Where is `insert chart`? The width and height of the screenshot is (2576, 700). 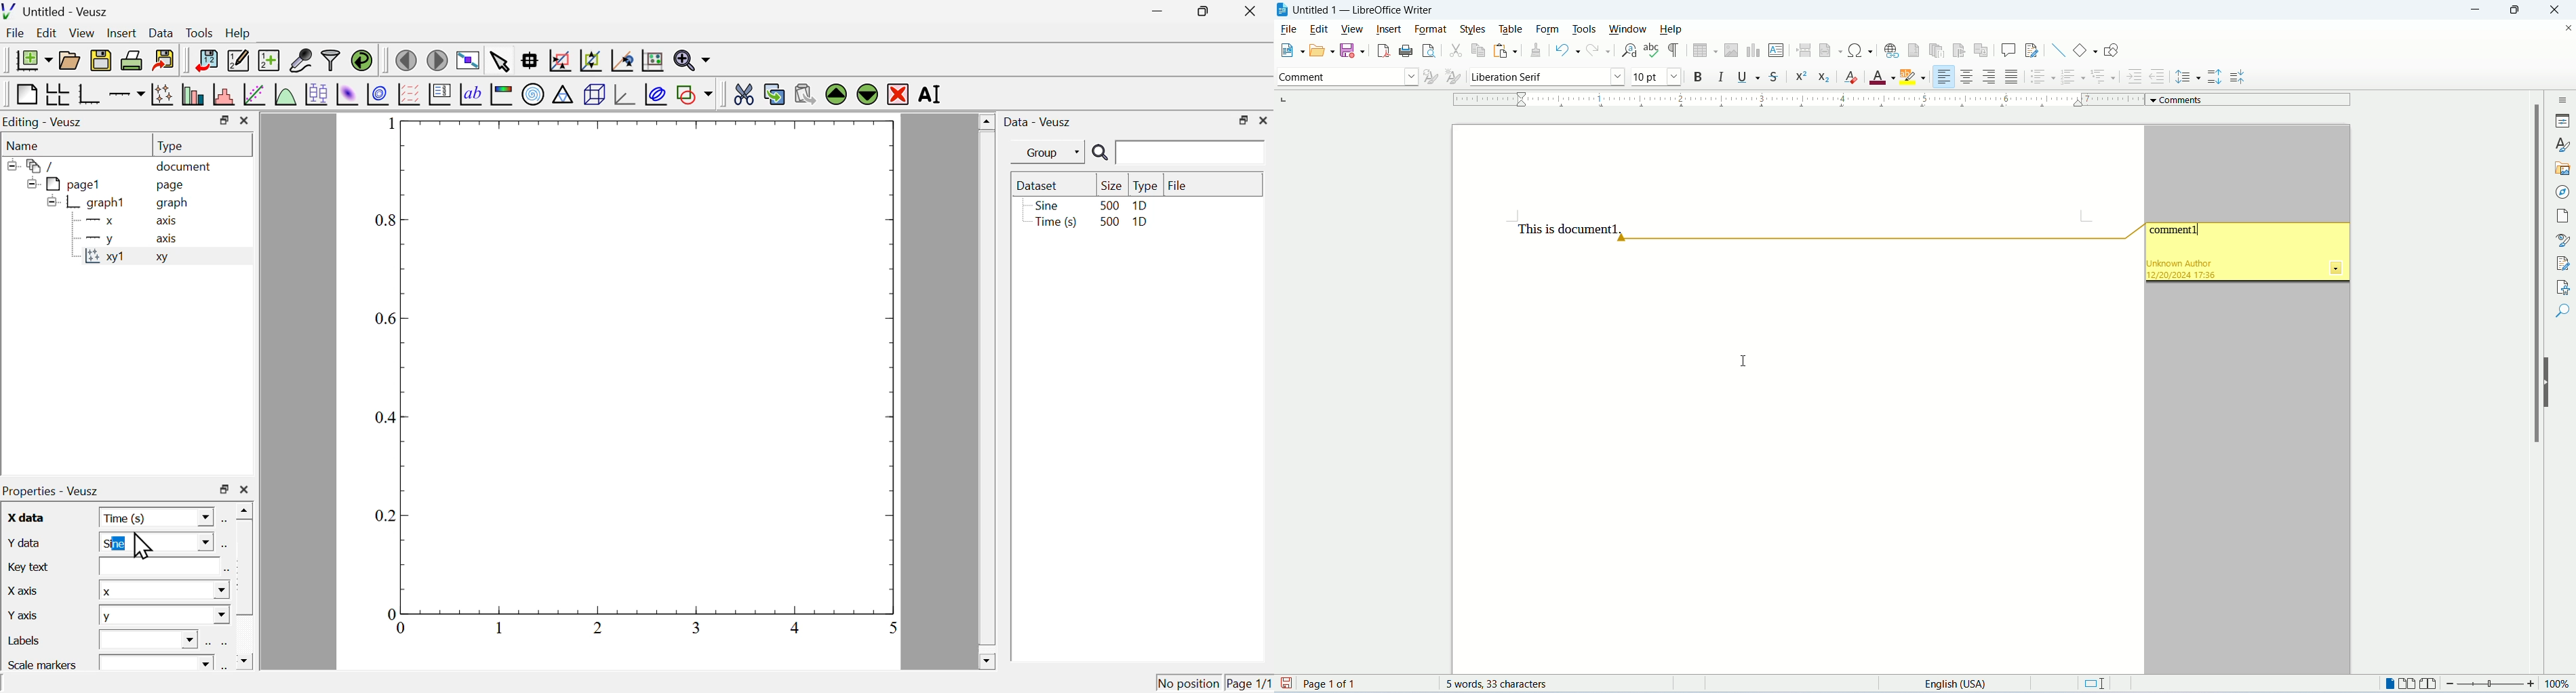
insert chart is located at coordinates (1753, 50).